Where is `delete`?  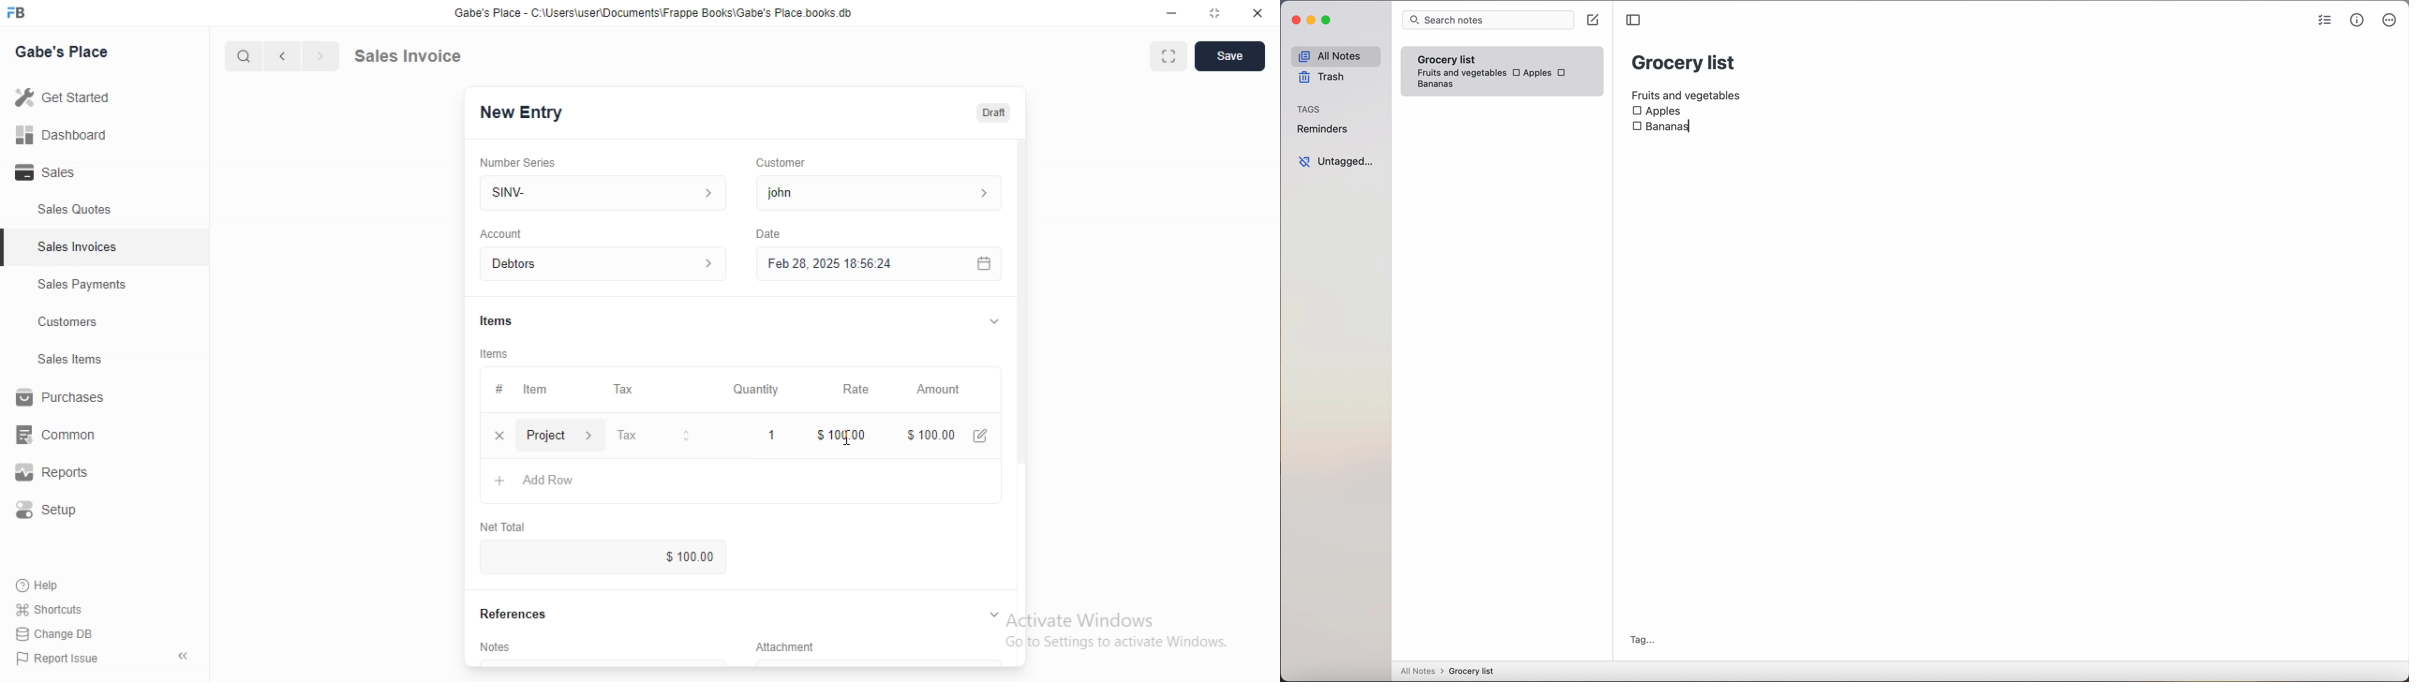 delete is located at coordinates (499, 435).